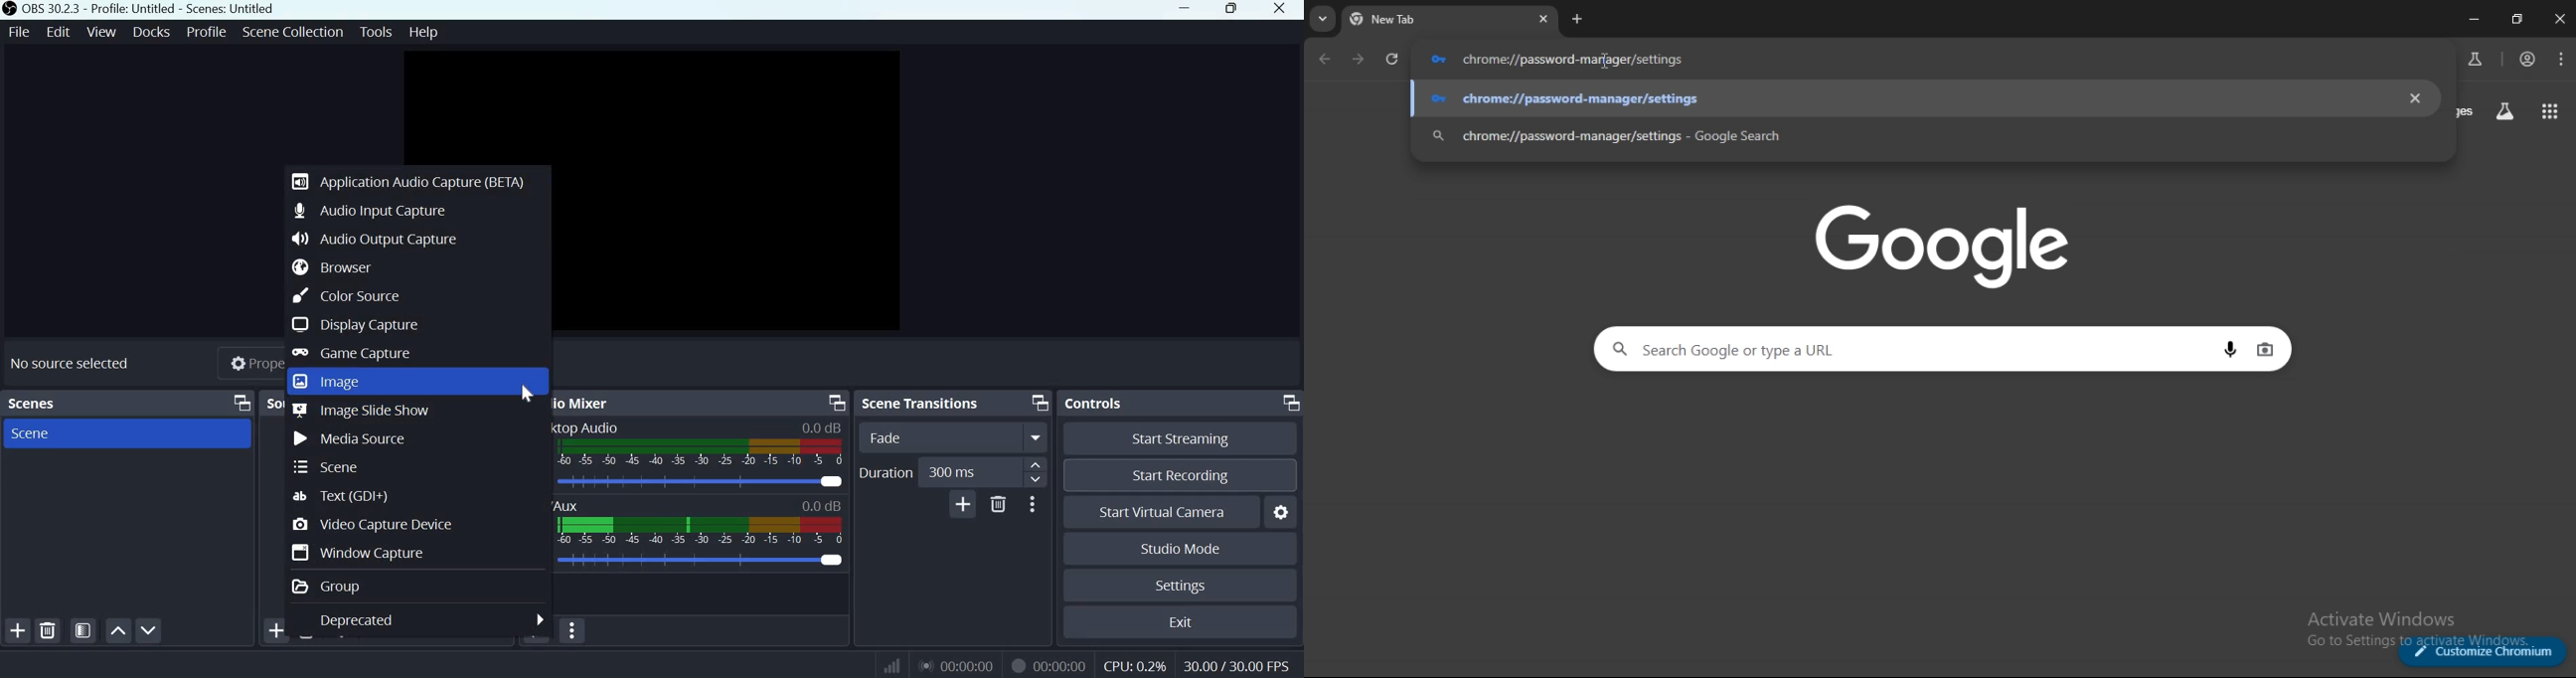  I want to click on Connection Status Indicator, so click(892, 665).